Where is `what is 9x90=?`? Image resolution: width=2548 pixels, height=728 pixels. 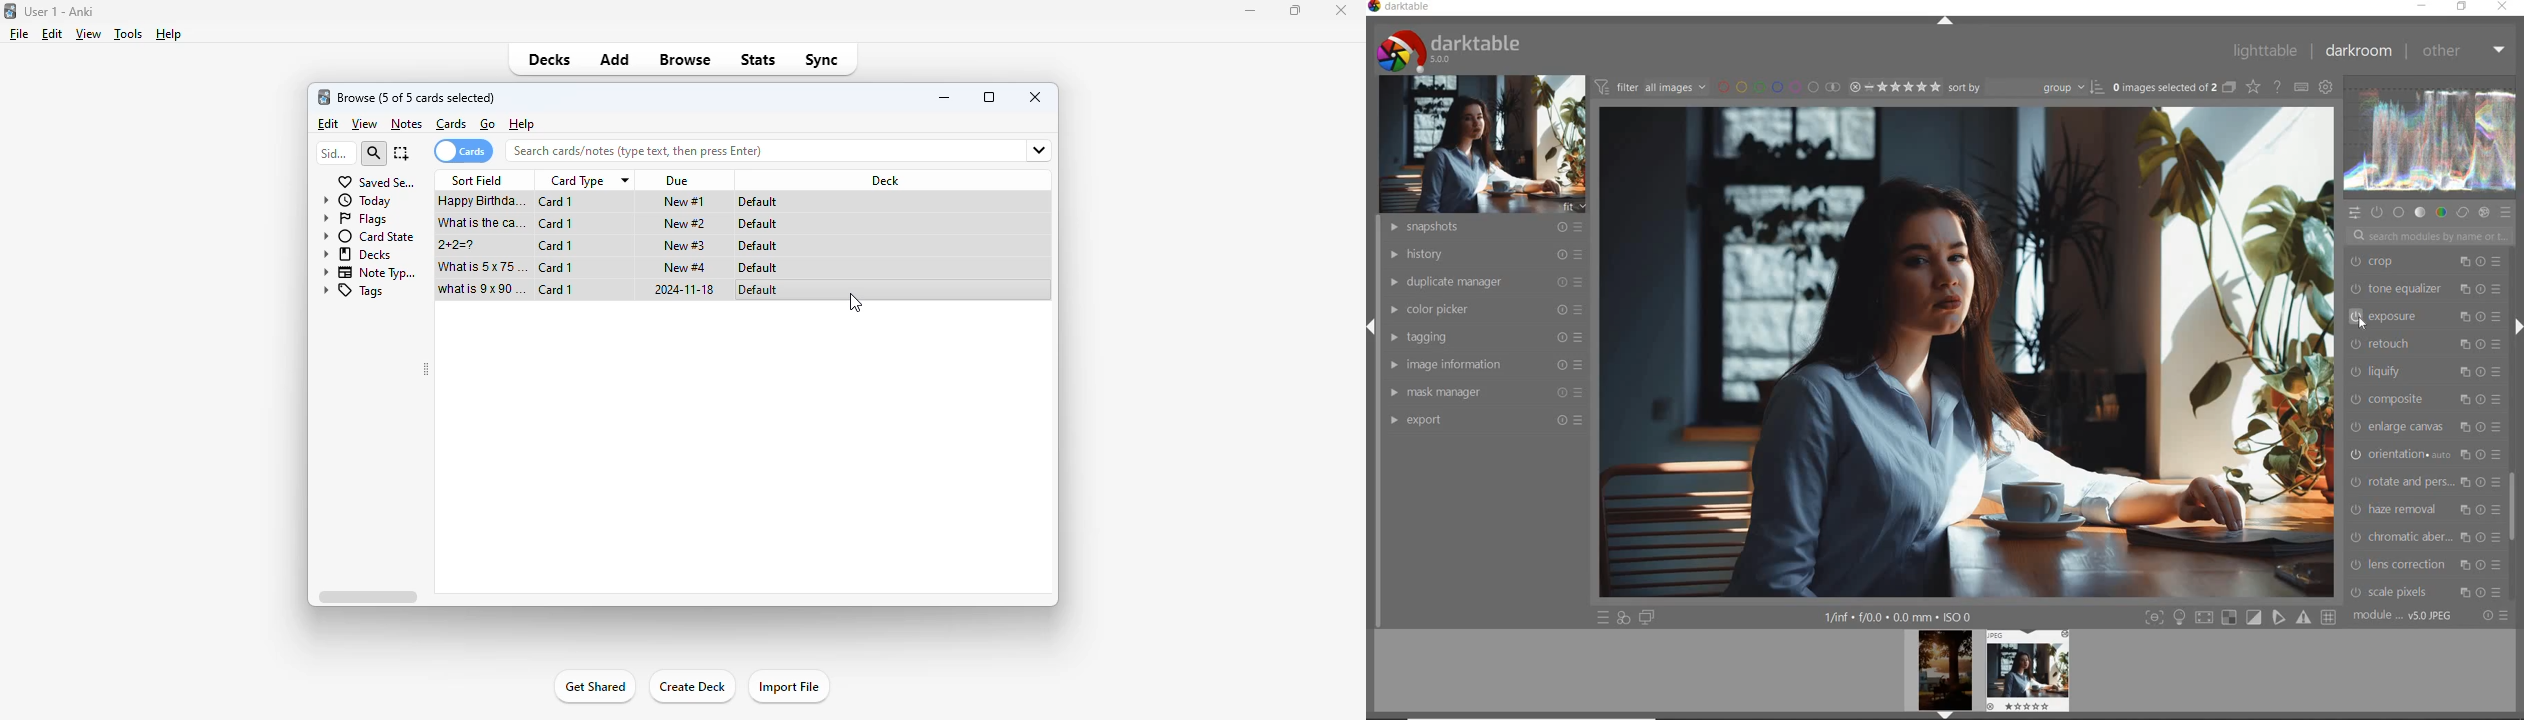
what is 9x90=? is located at coordinates (482, 290).